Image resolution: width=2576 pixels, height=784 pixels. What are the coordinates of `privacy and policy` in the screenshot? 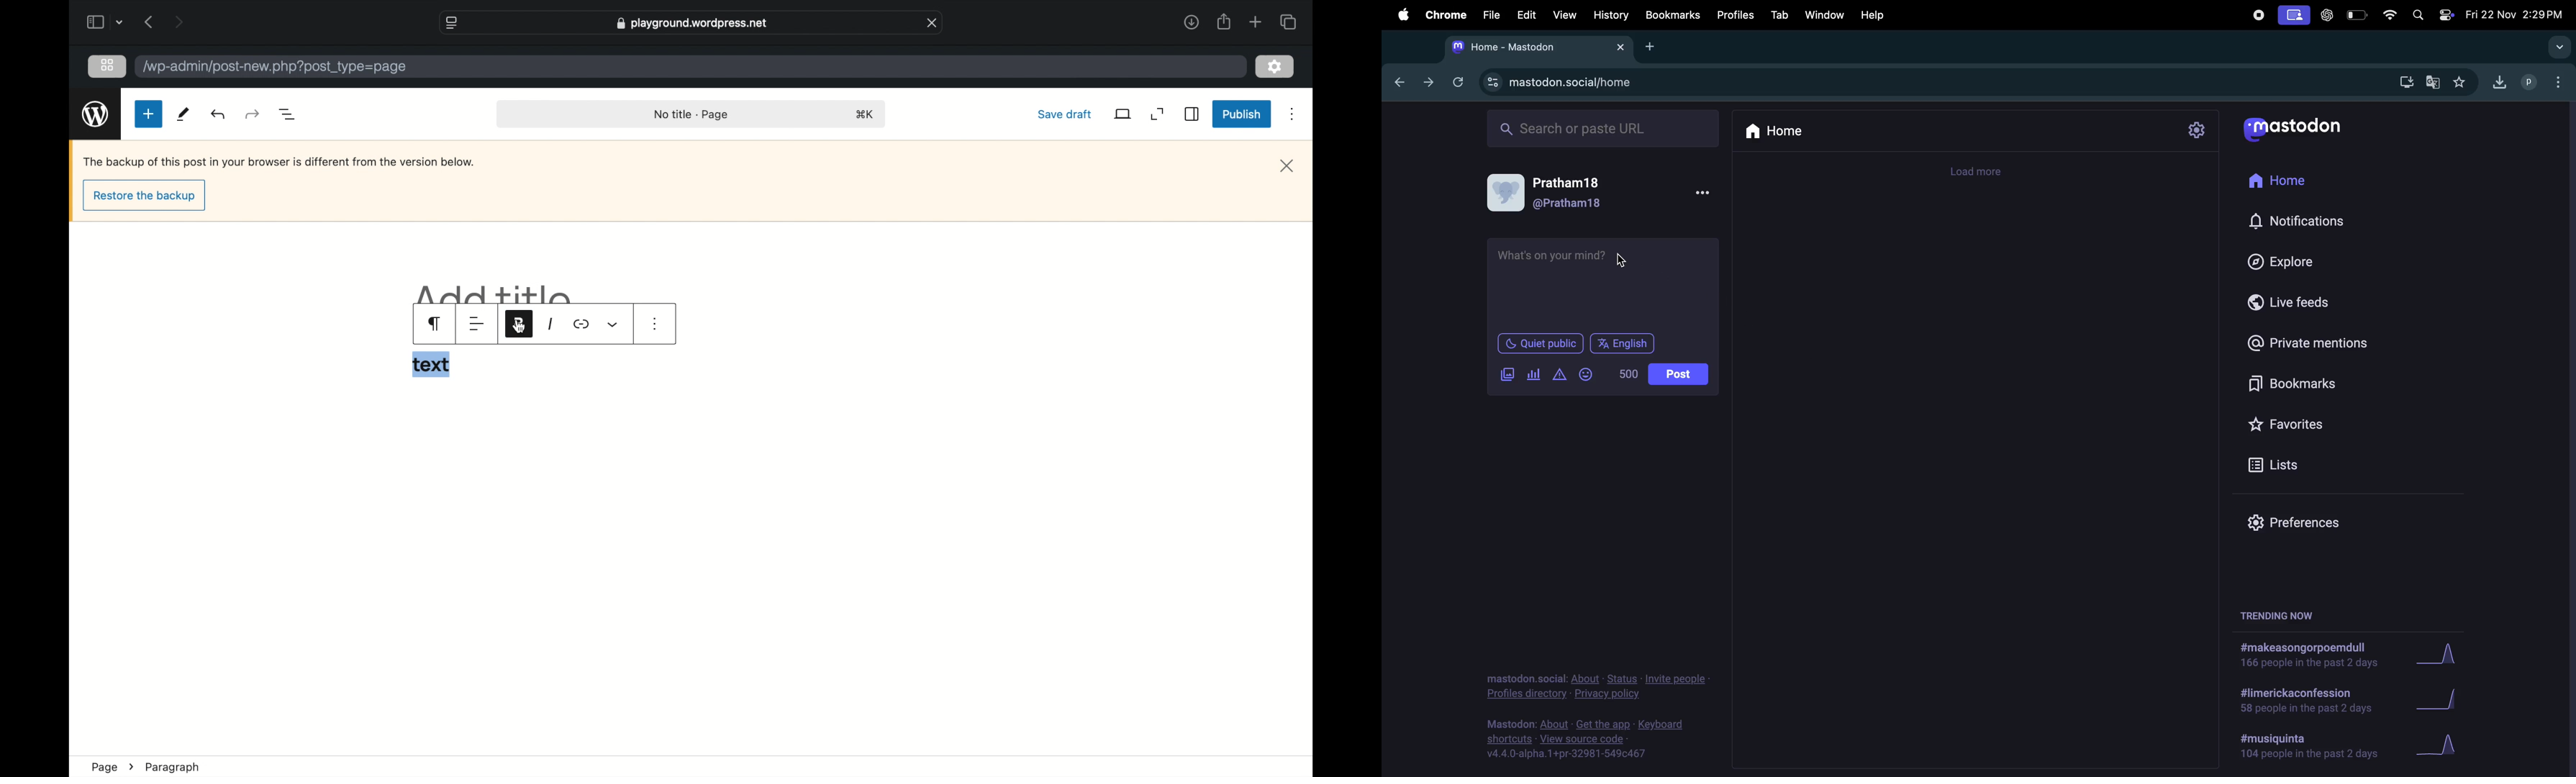 It's located at (1599, 685).